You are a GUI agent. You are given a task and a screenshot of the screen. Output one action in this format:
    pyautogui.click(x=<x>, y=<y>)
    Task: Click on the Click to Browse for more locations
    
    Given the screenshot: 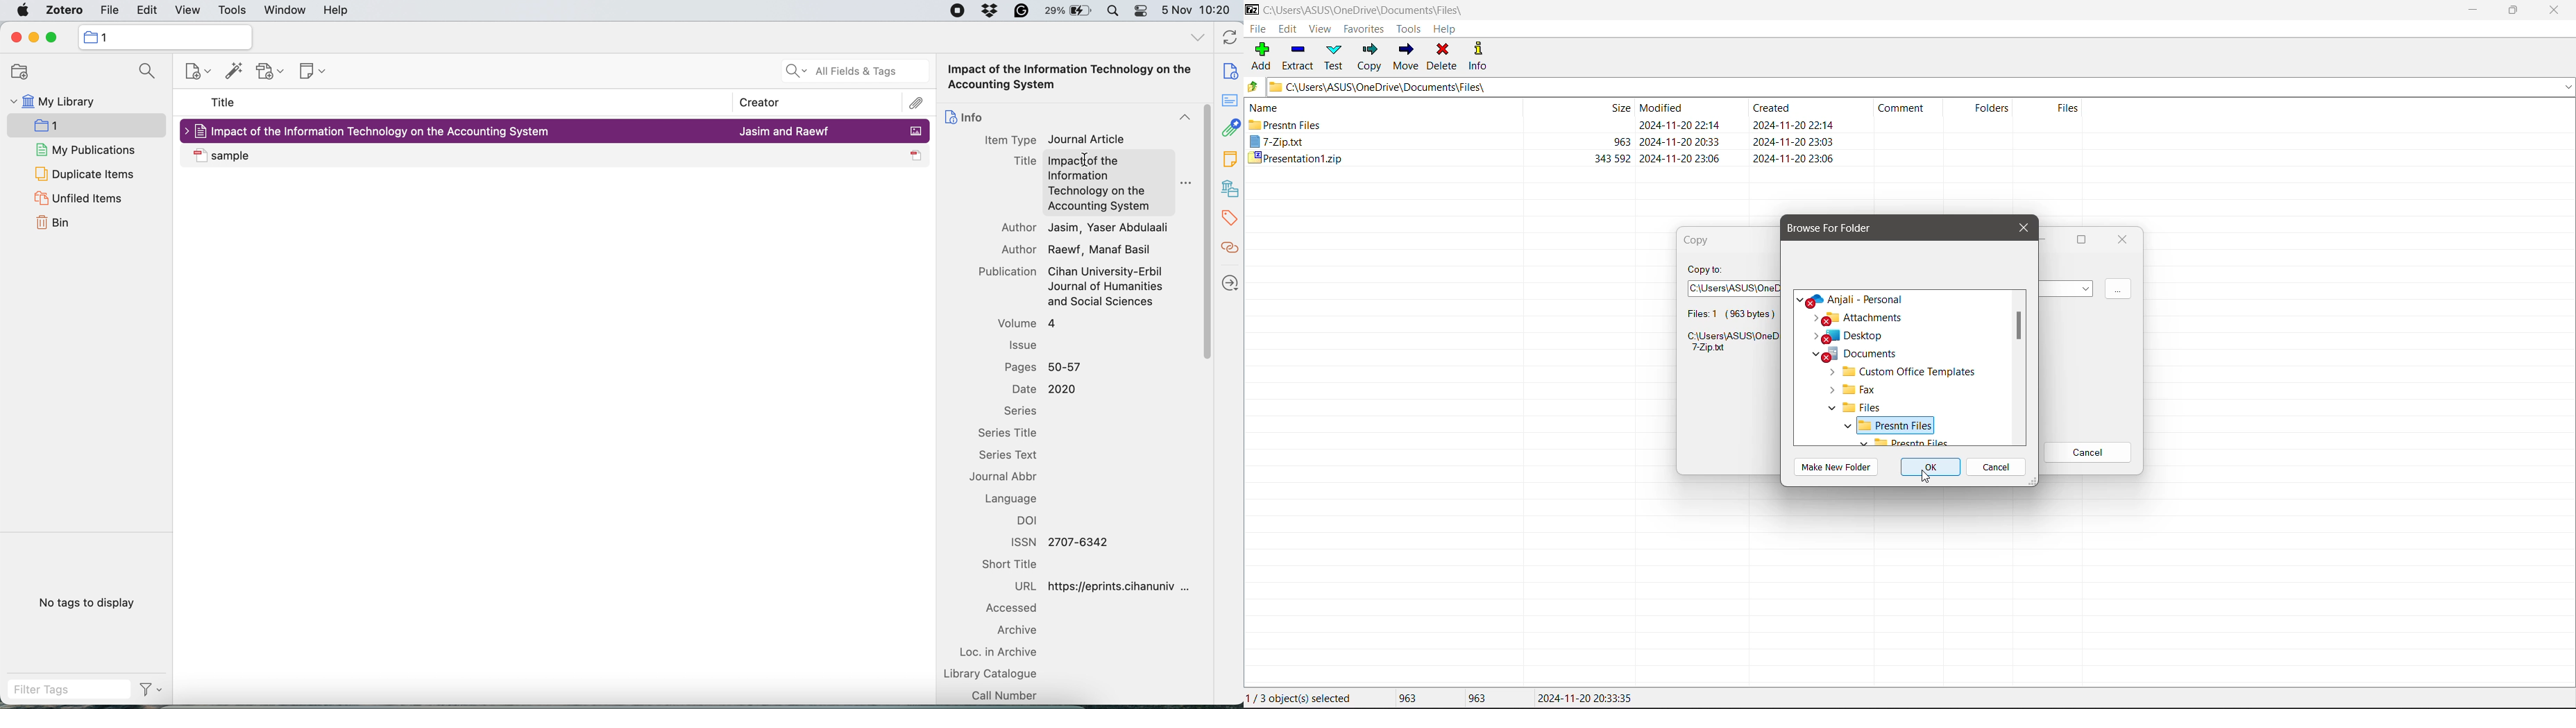 What is the action you would take?
    pyautogui.click(x=2118, y=290)
    